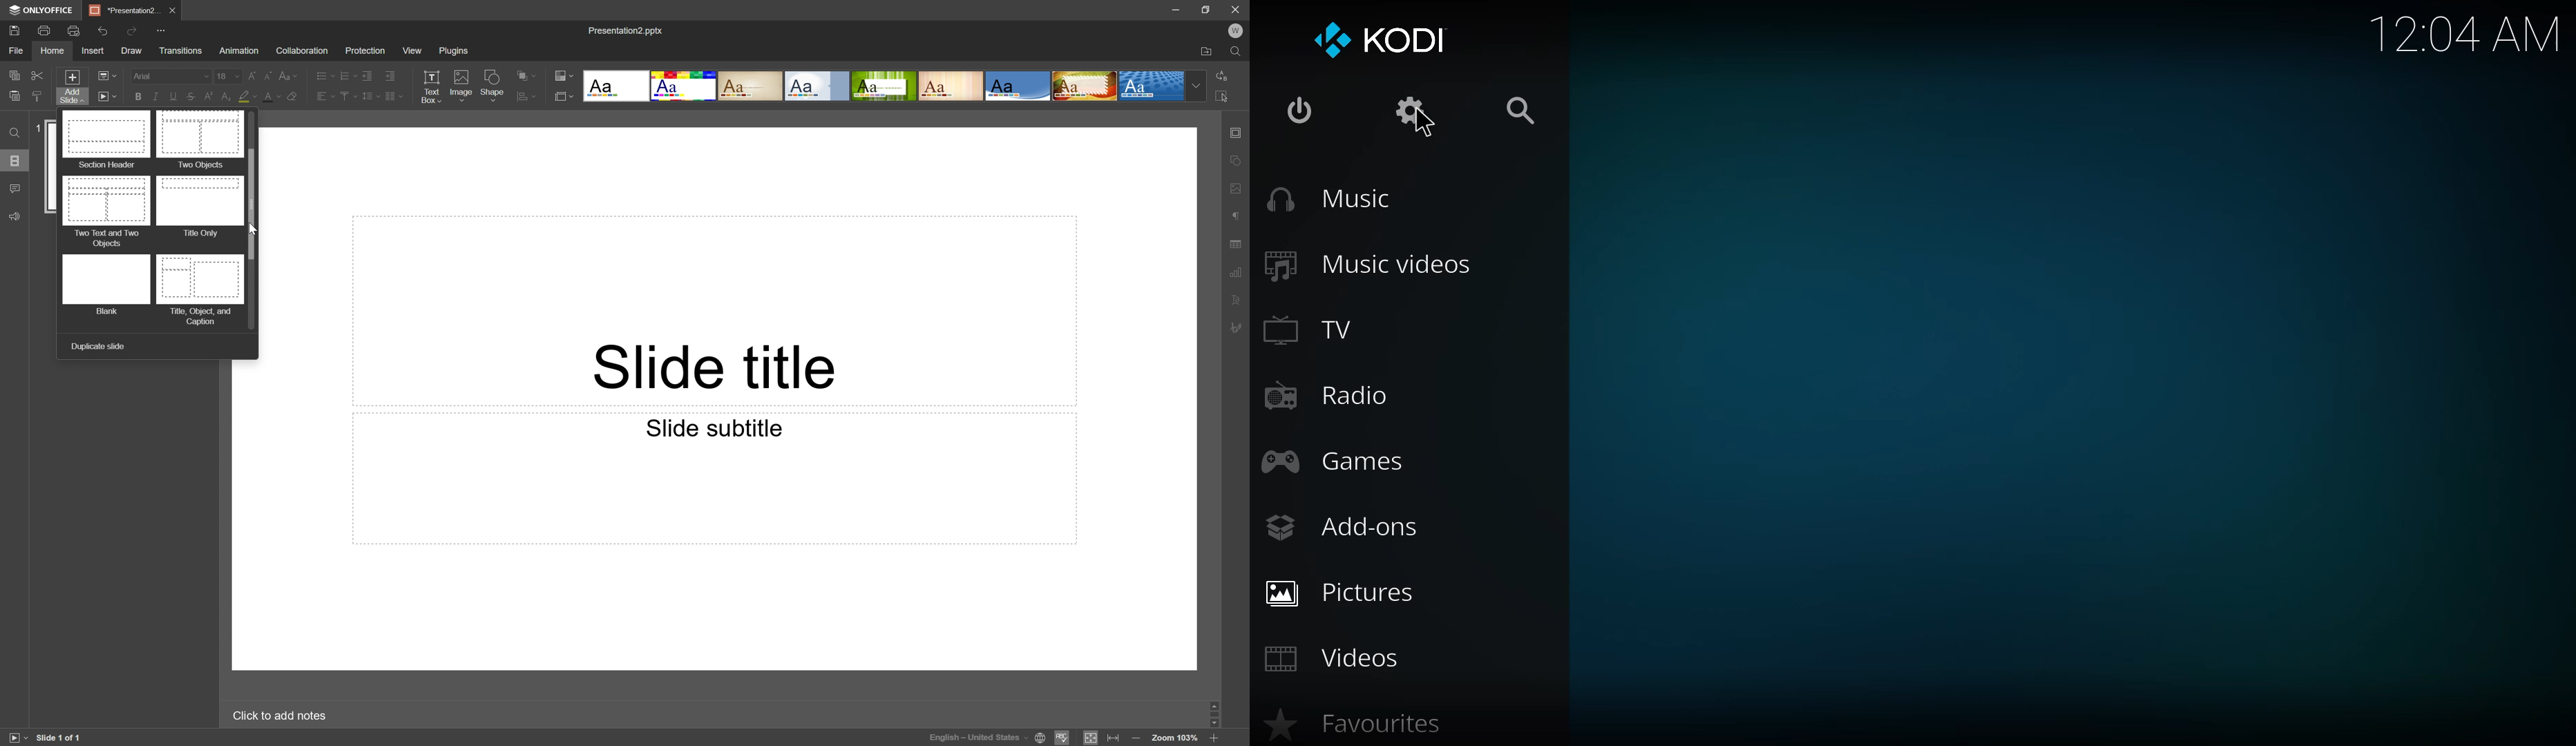 This screenshot has width=2576, height=756. What do you see at coordinates (1216, 711) in the screenshot?
I see `Scroll Bar` at bounding box center [1216, 711].